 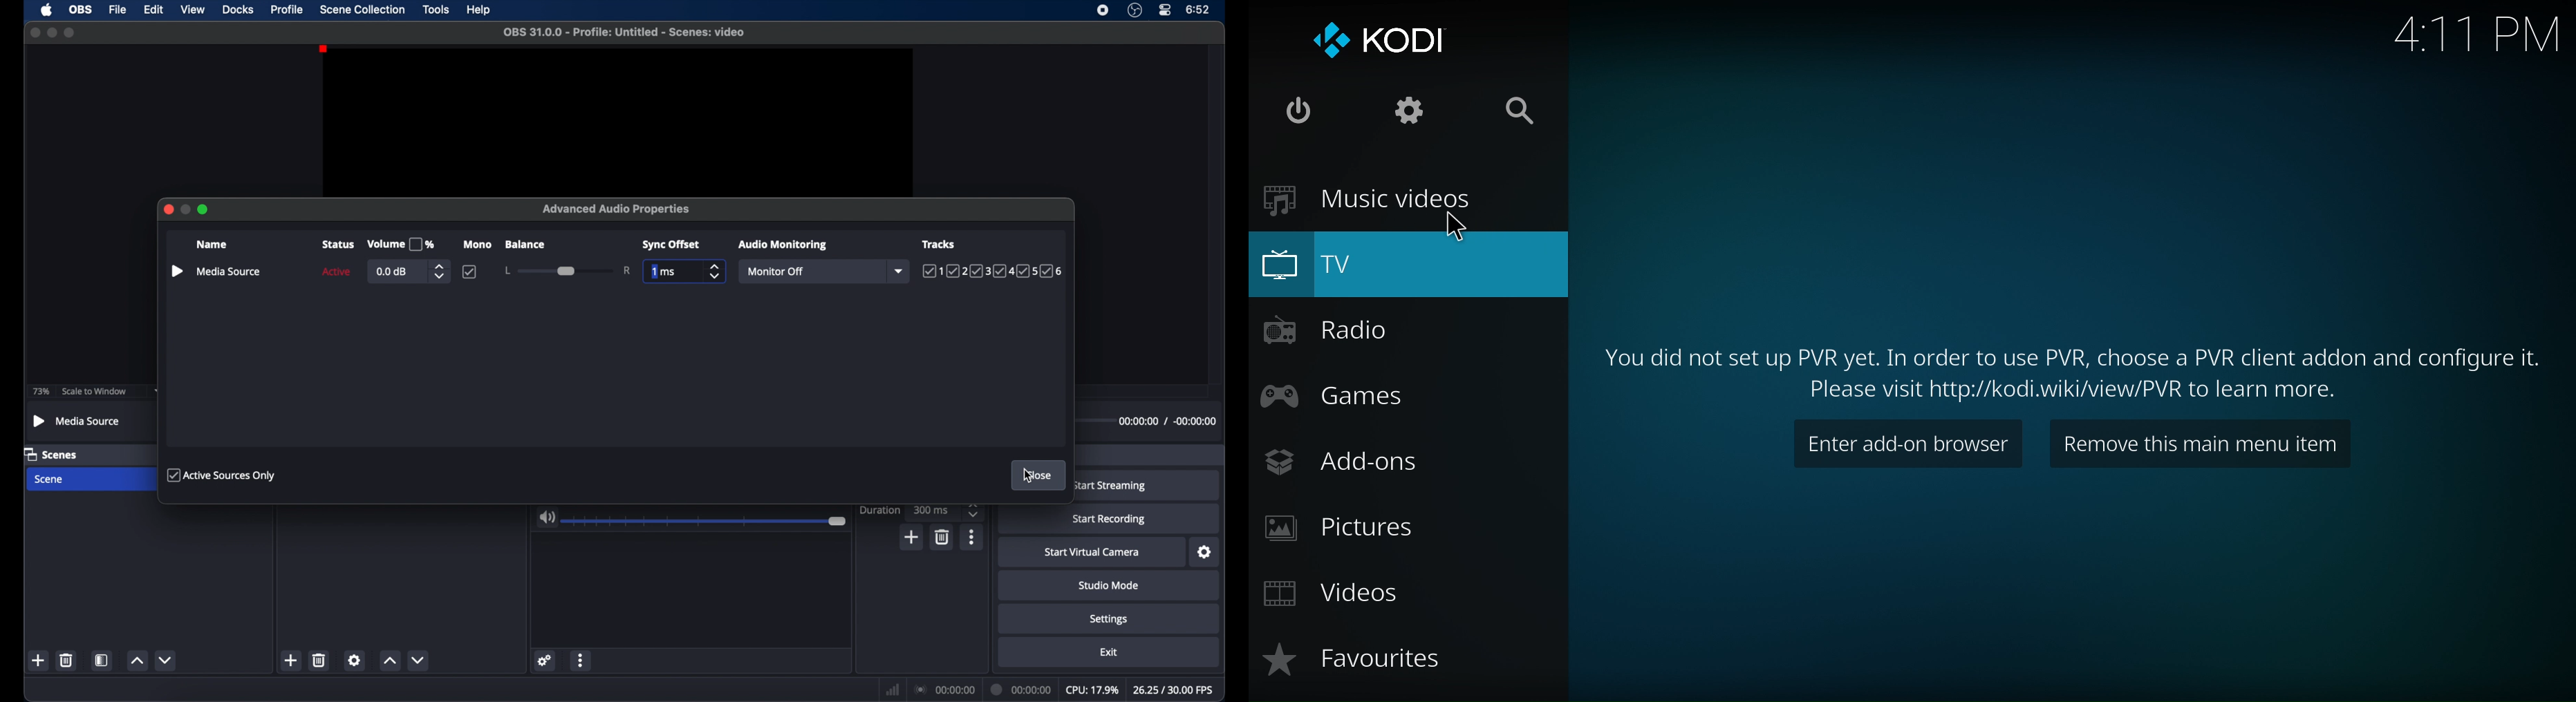 What do you see at coordinates (237, 10) in the screenshot?
I see `docks` at bounding box center [237, 10].